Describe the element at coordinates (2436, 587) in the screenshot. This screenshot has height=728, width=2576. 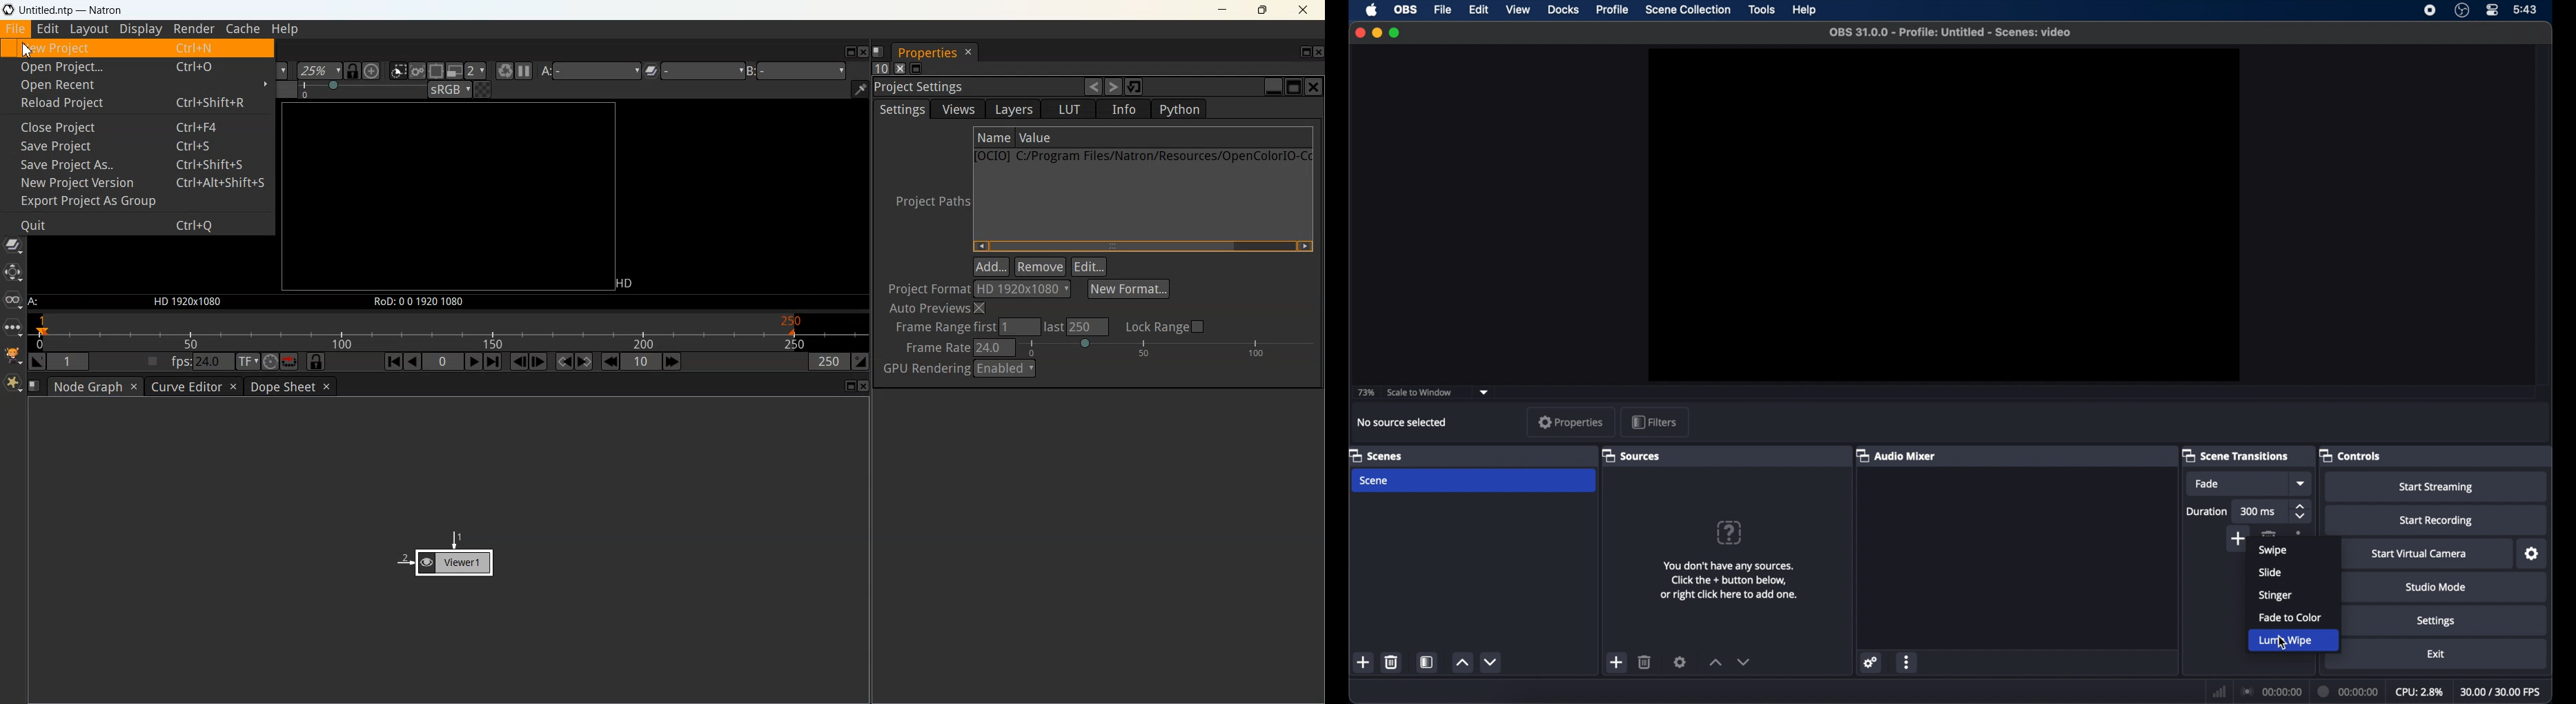
I see `studio mode` at that location.